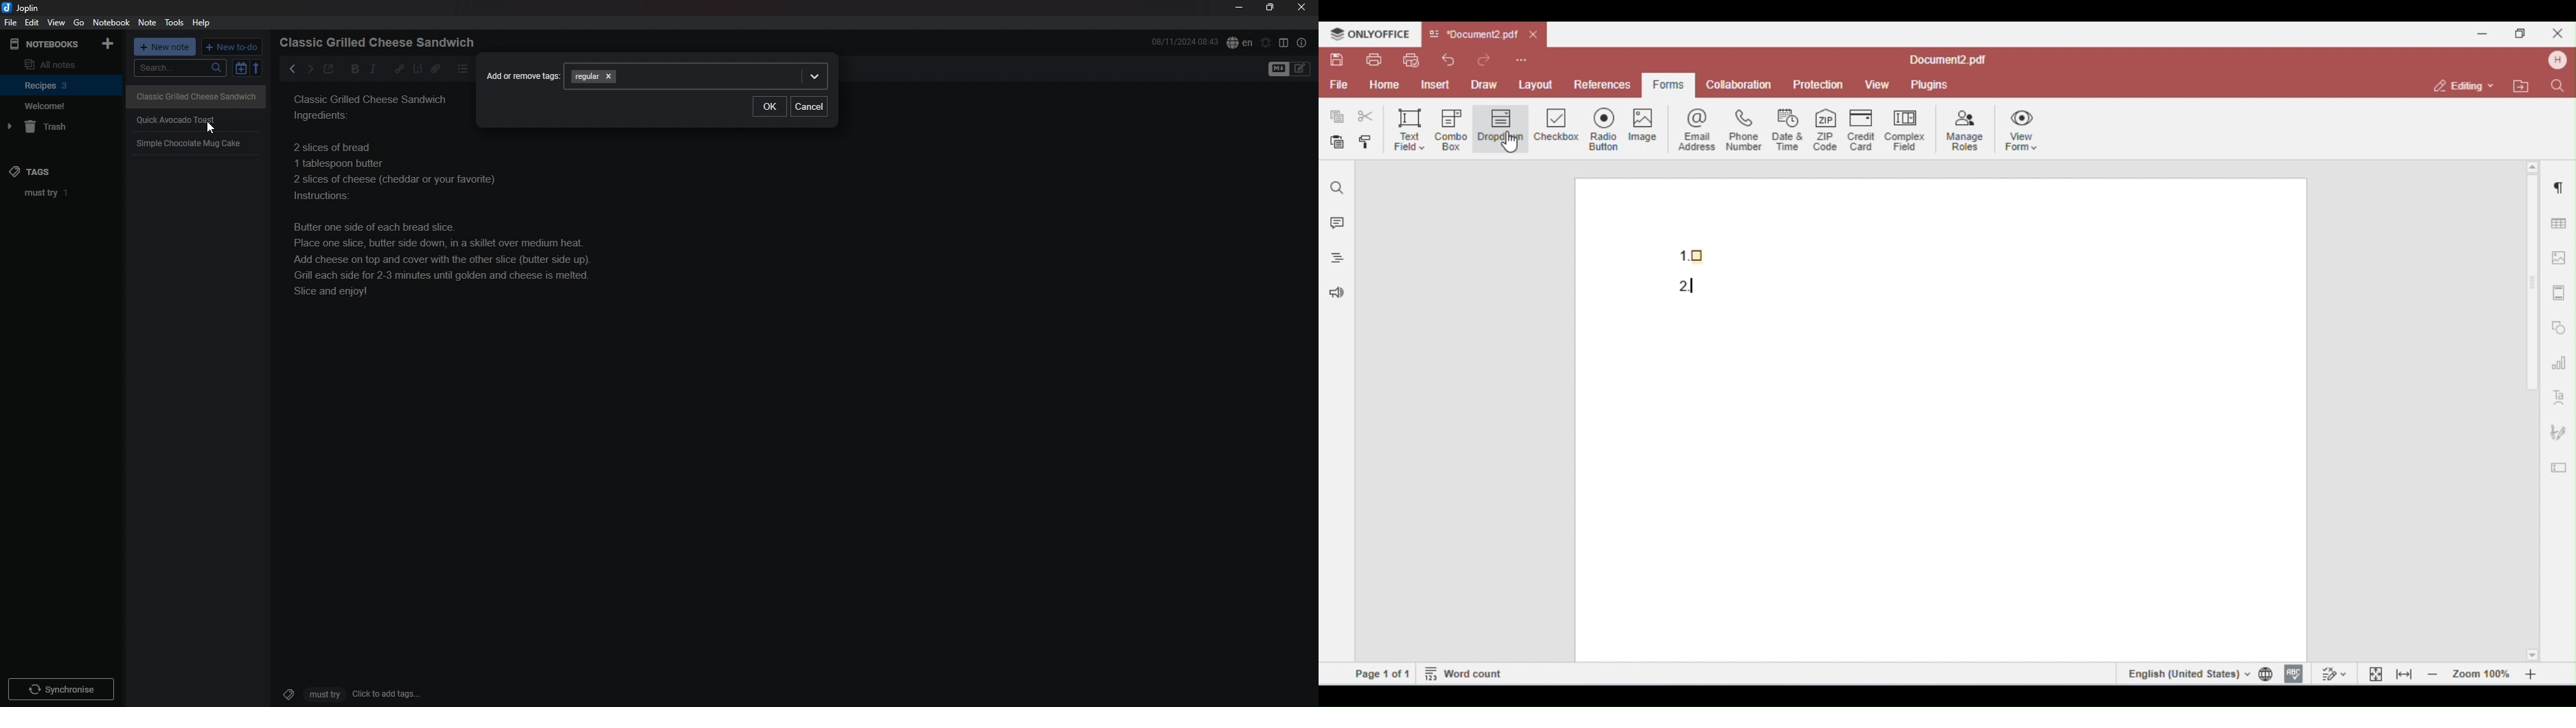 This screenshot has width=2576, height=728. What do you see at coordinates (203, 22) in the screenshot?
I see `Help` at bounding box center [203, 22].